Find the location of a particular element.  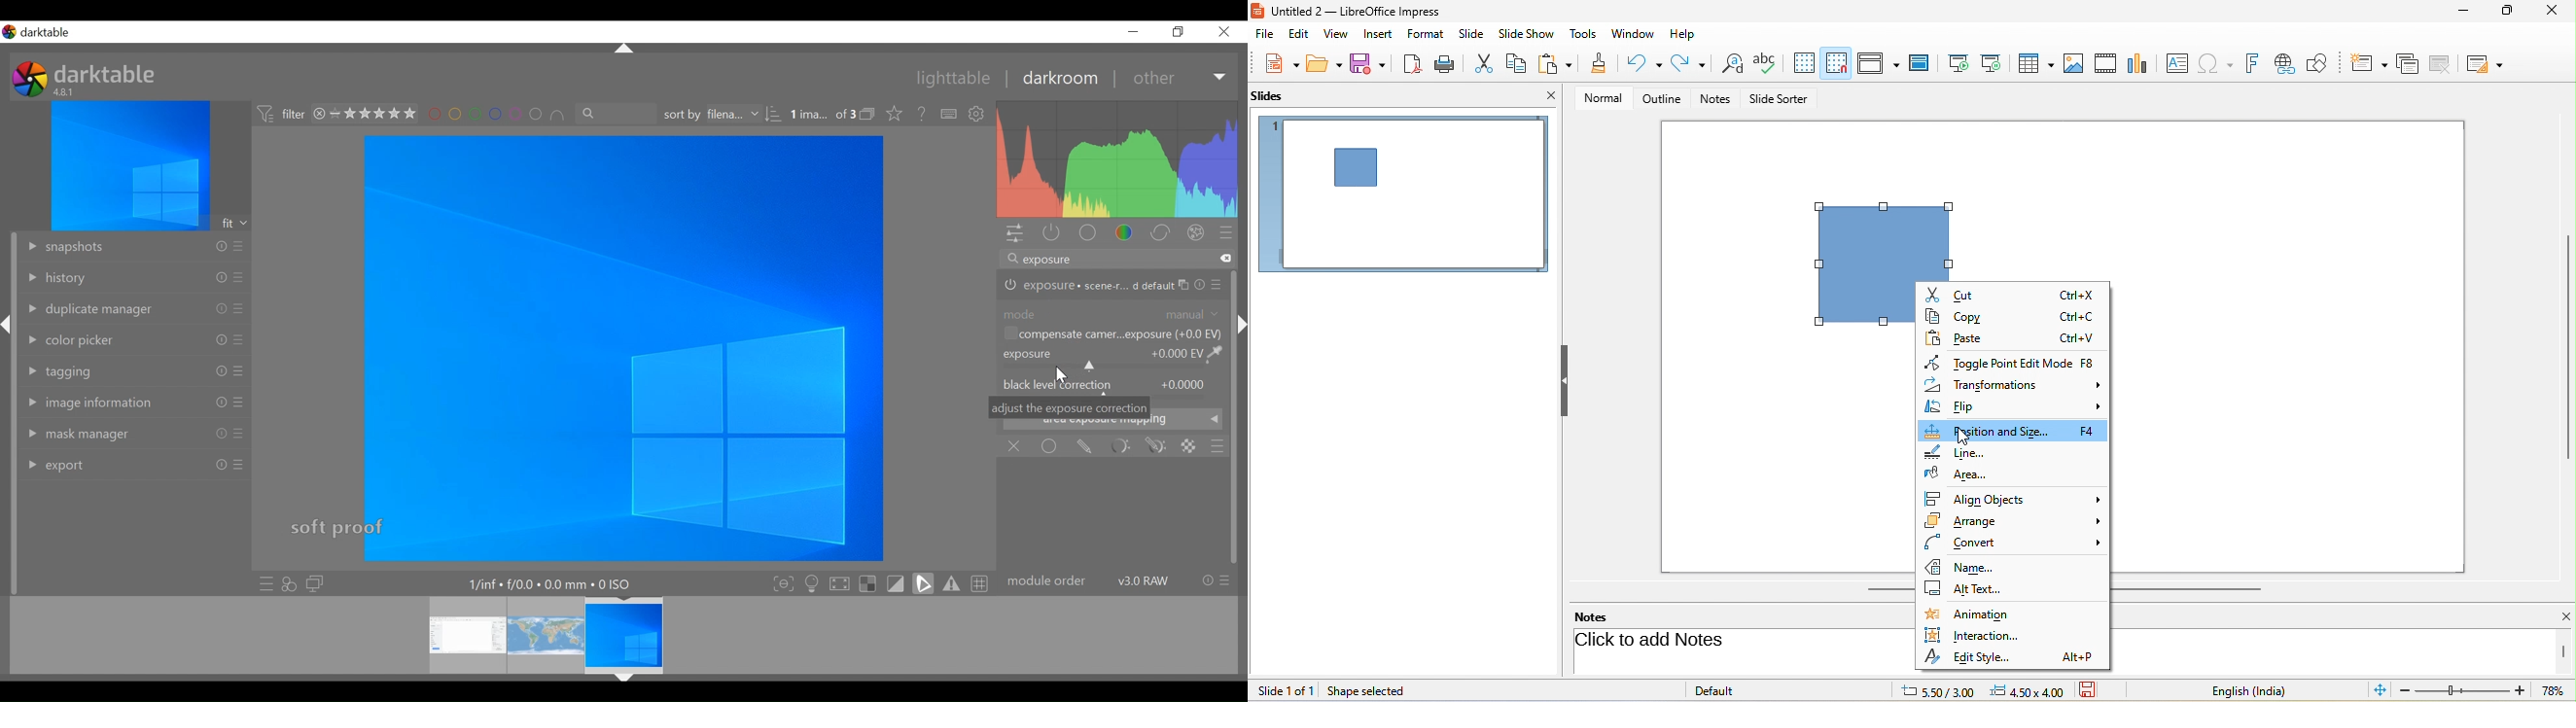

convert is located at coordinates (2012, 543).